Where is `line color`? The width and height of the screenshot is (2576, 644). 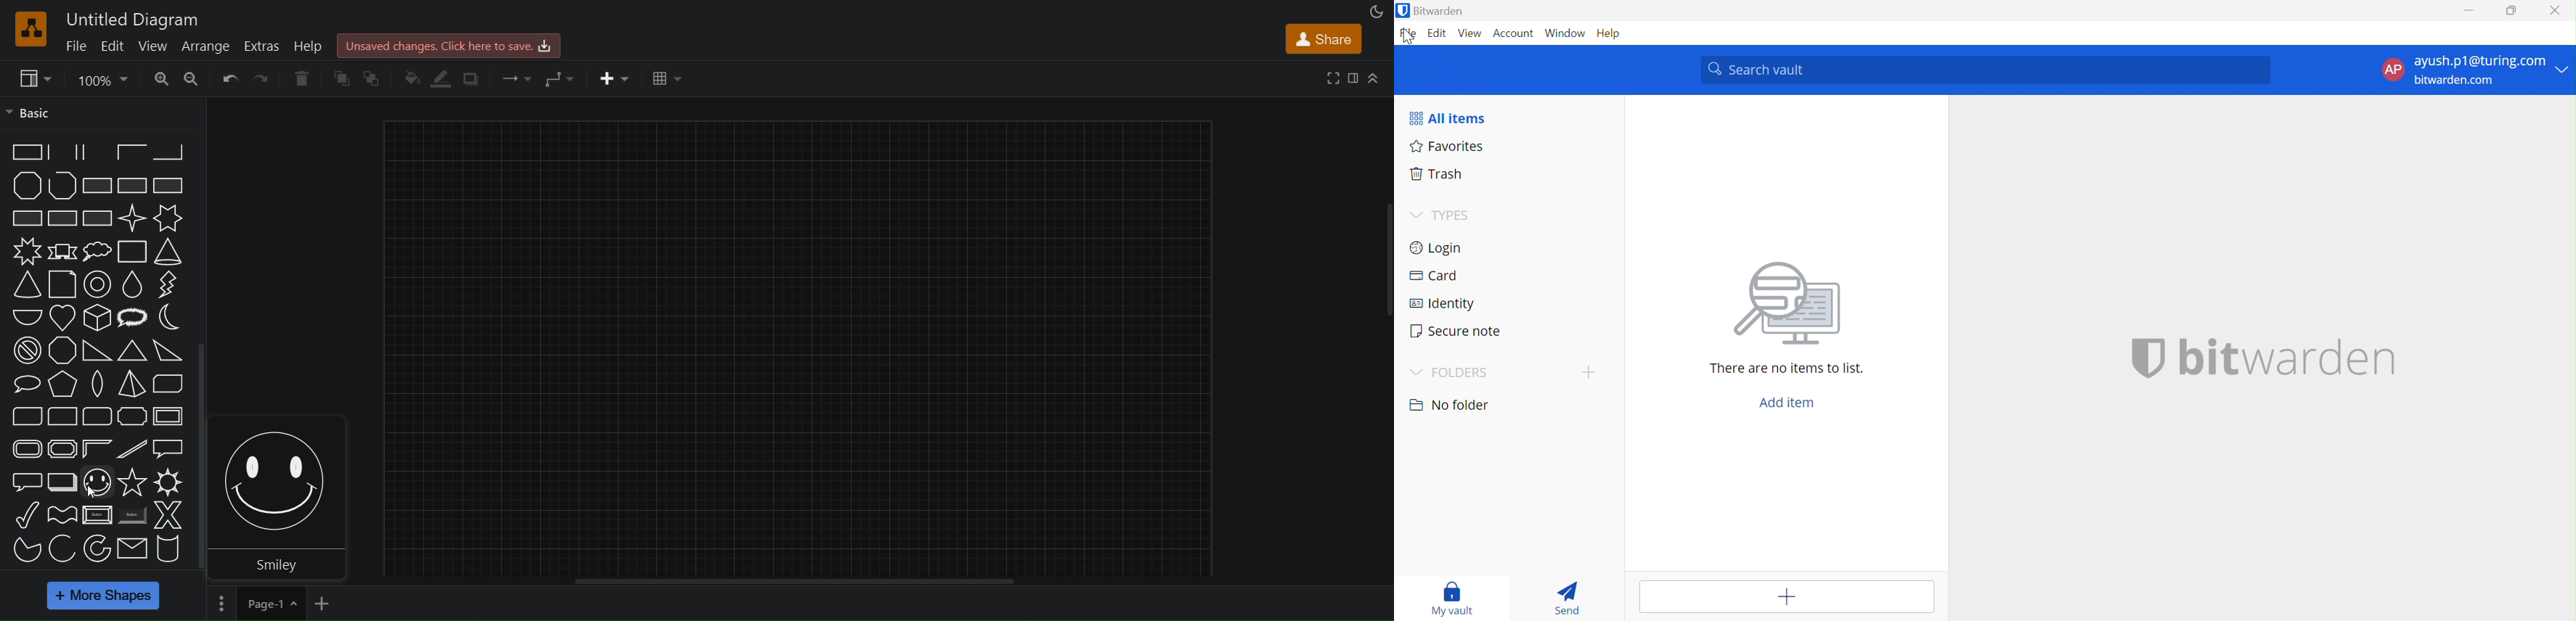
line color is located at coordinates (443, 78).